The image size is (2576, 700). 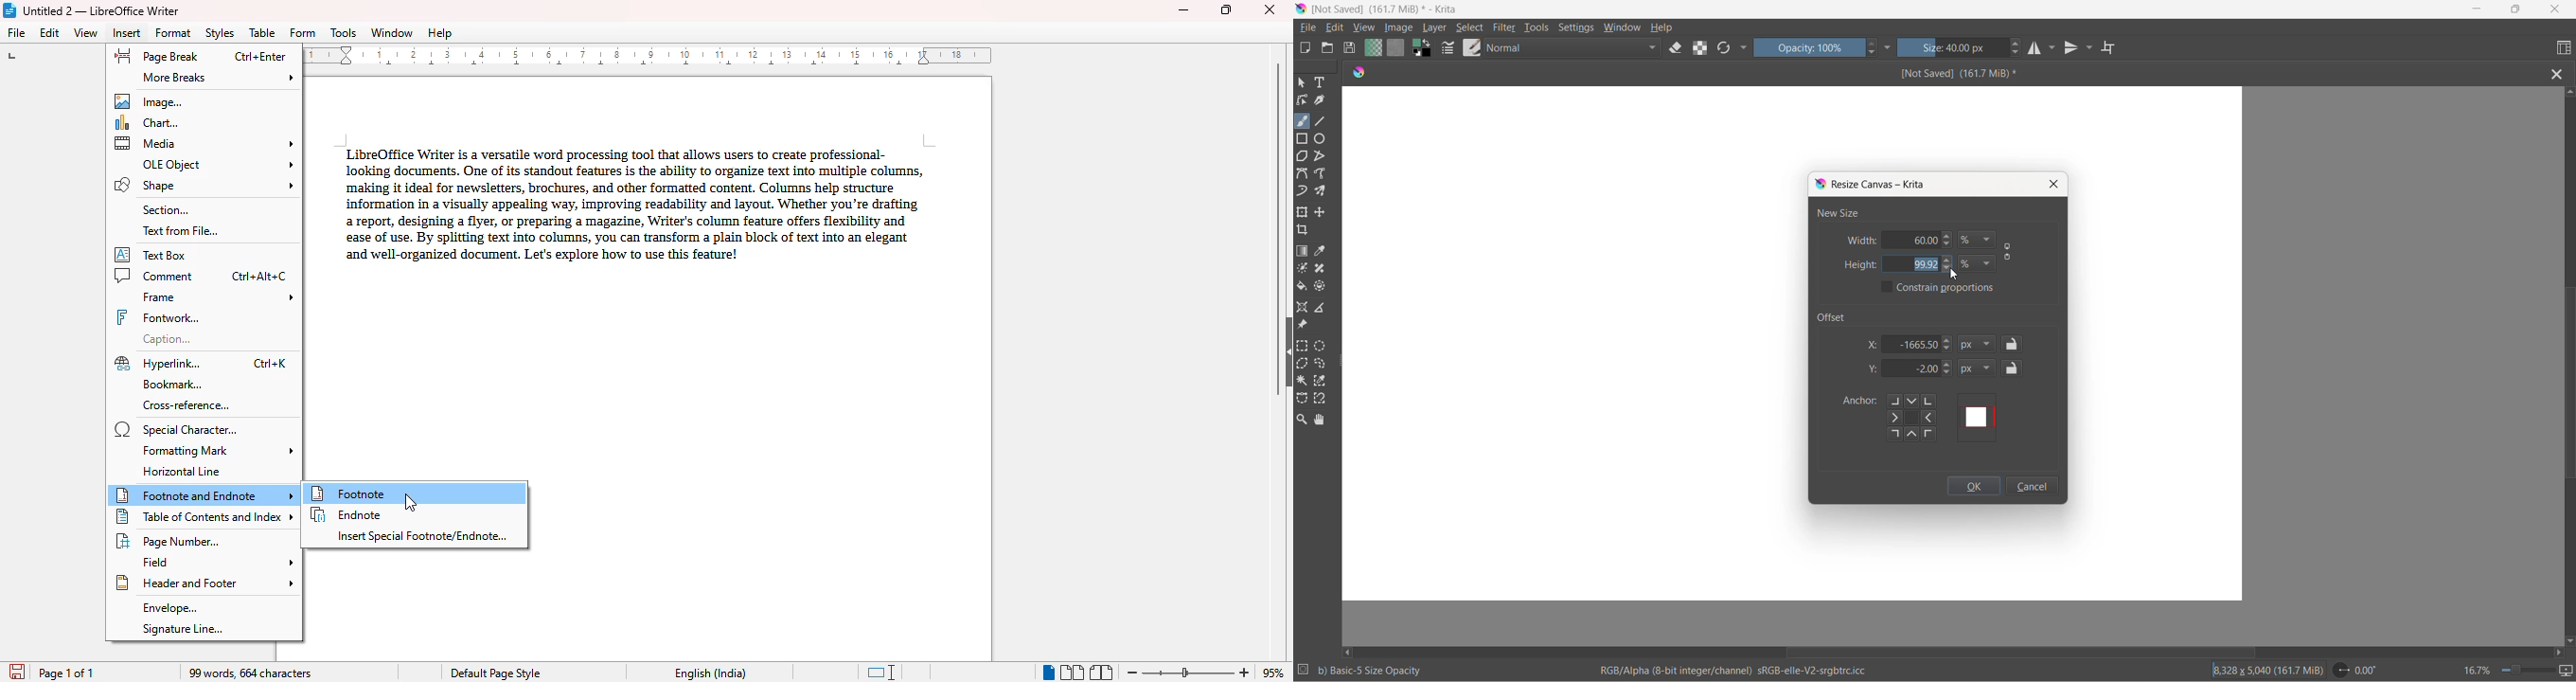 I want to click on image, so click(x=147, y=101).